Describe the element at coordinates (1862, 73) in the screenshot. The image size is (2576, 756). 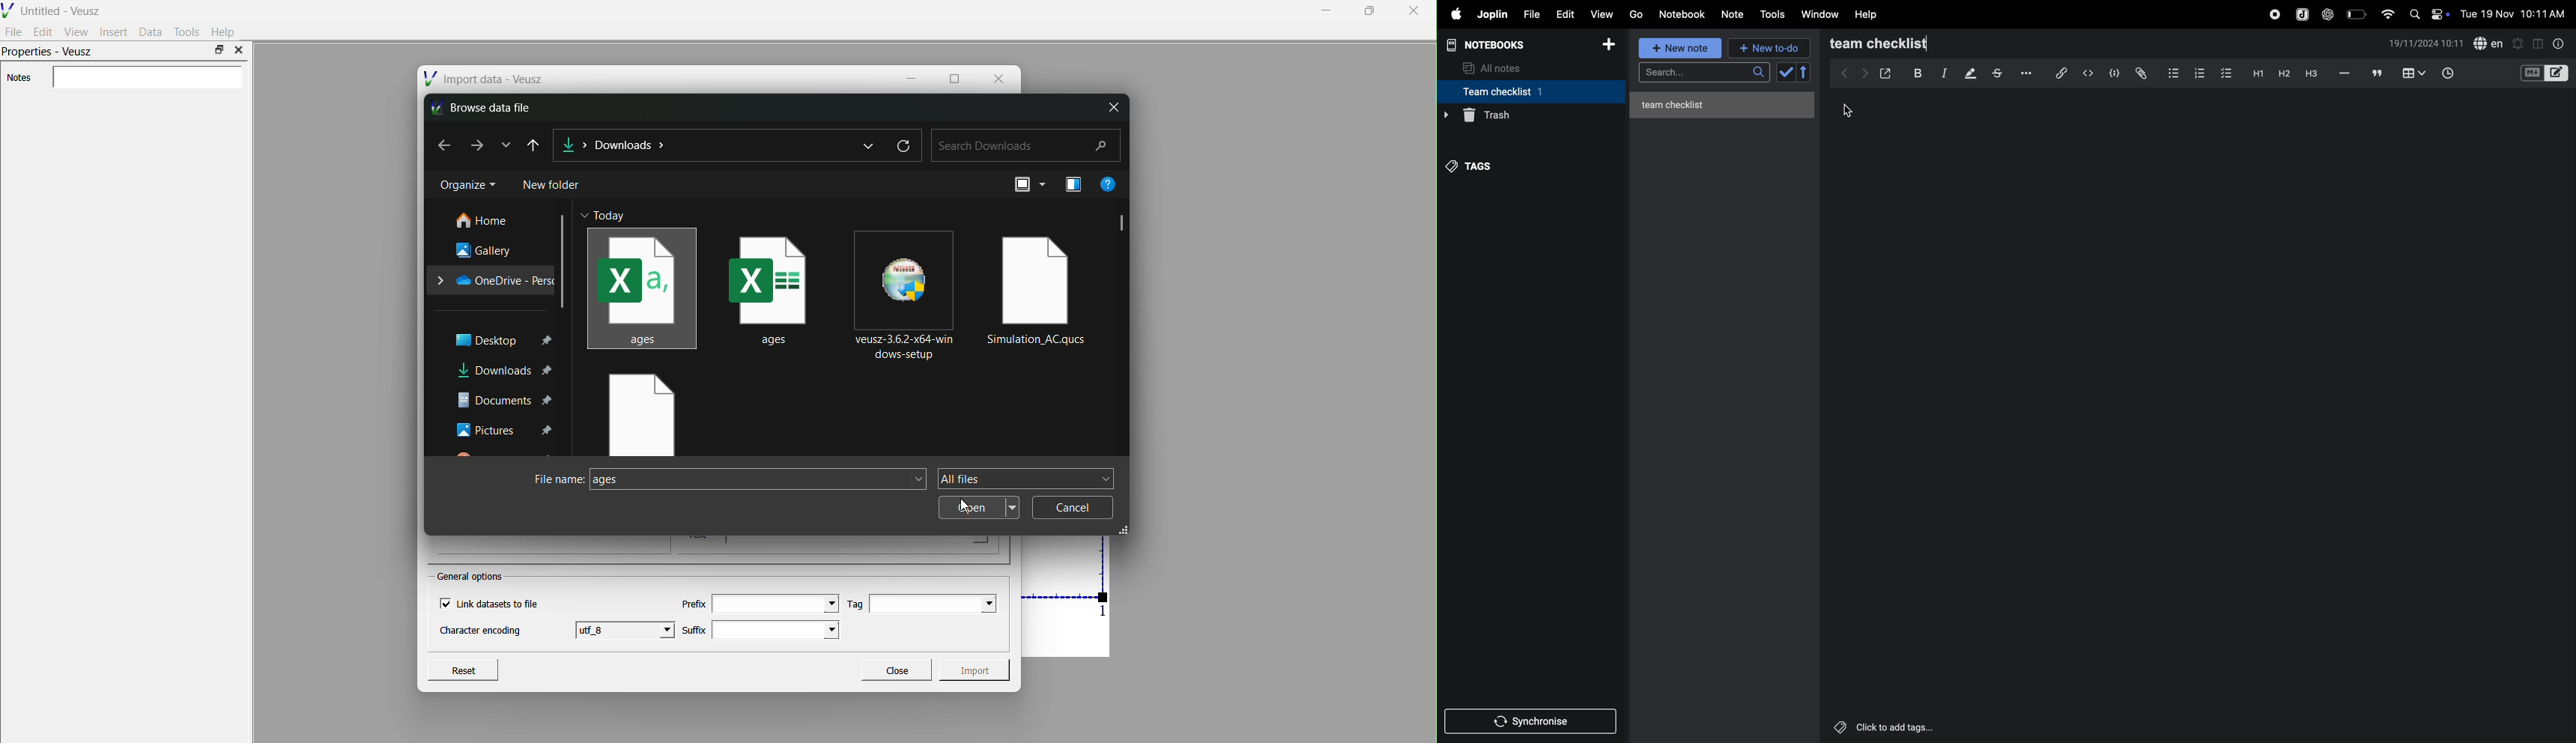
I see `forward` at that location.